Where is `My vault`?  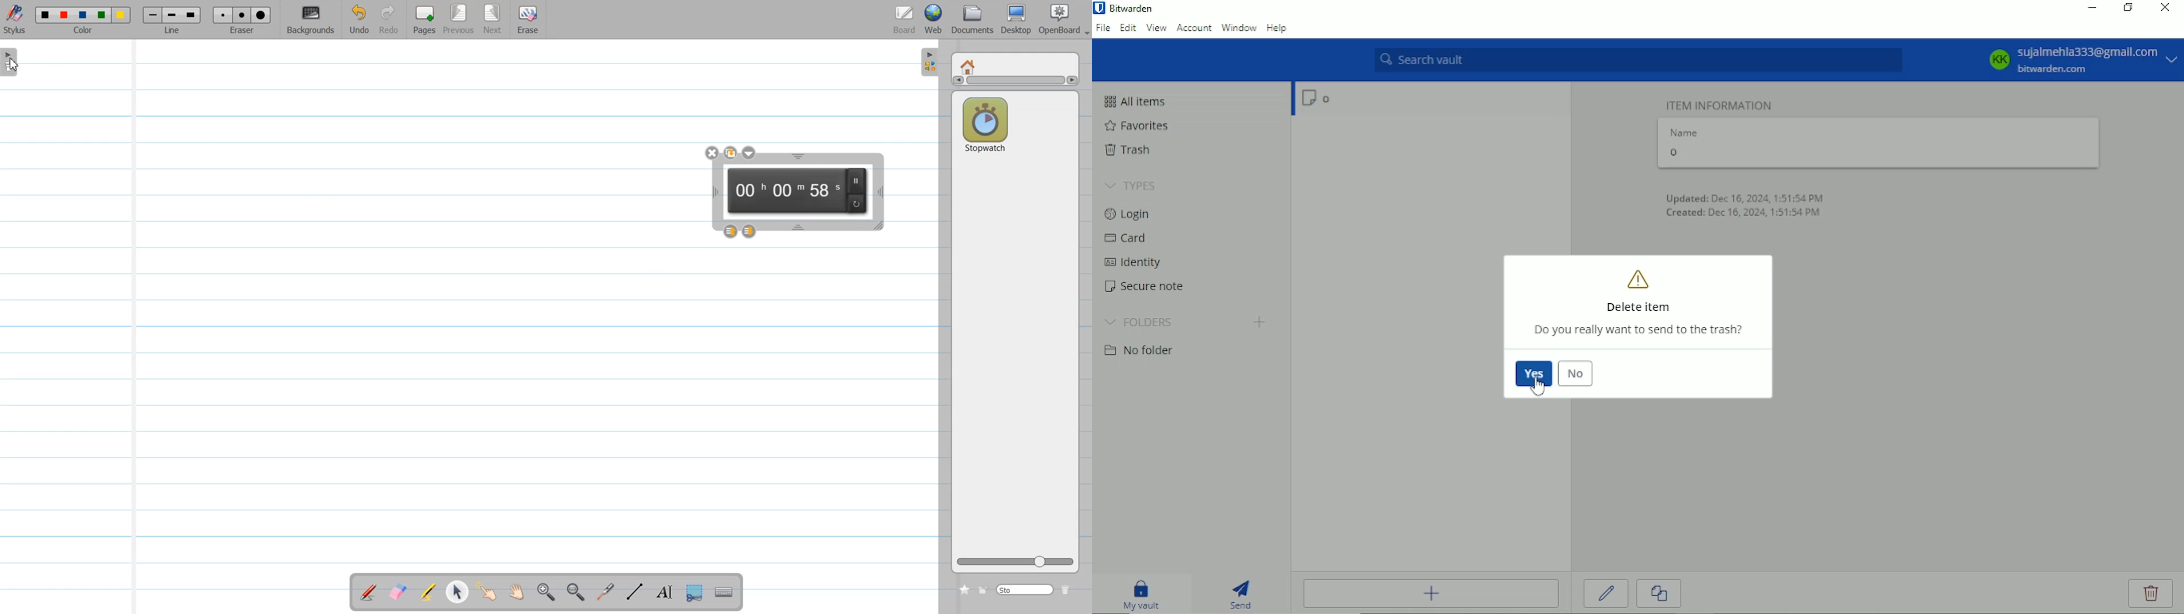
My vault is located at coordinates (1142, 594).